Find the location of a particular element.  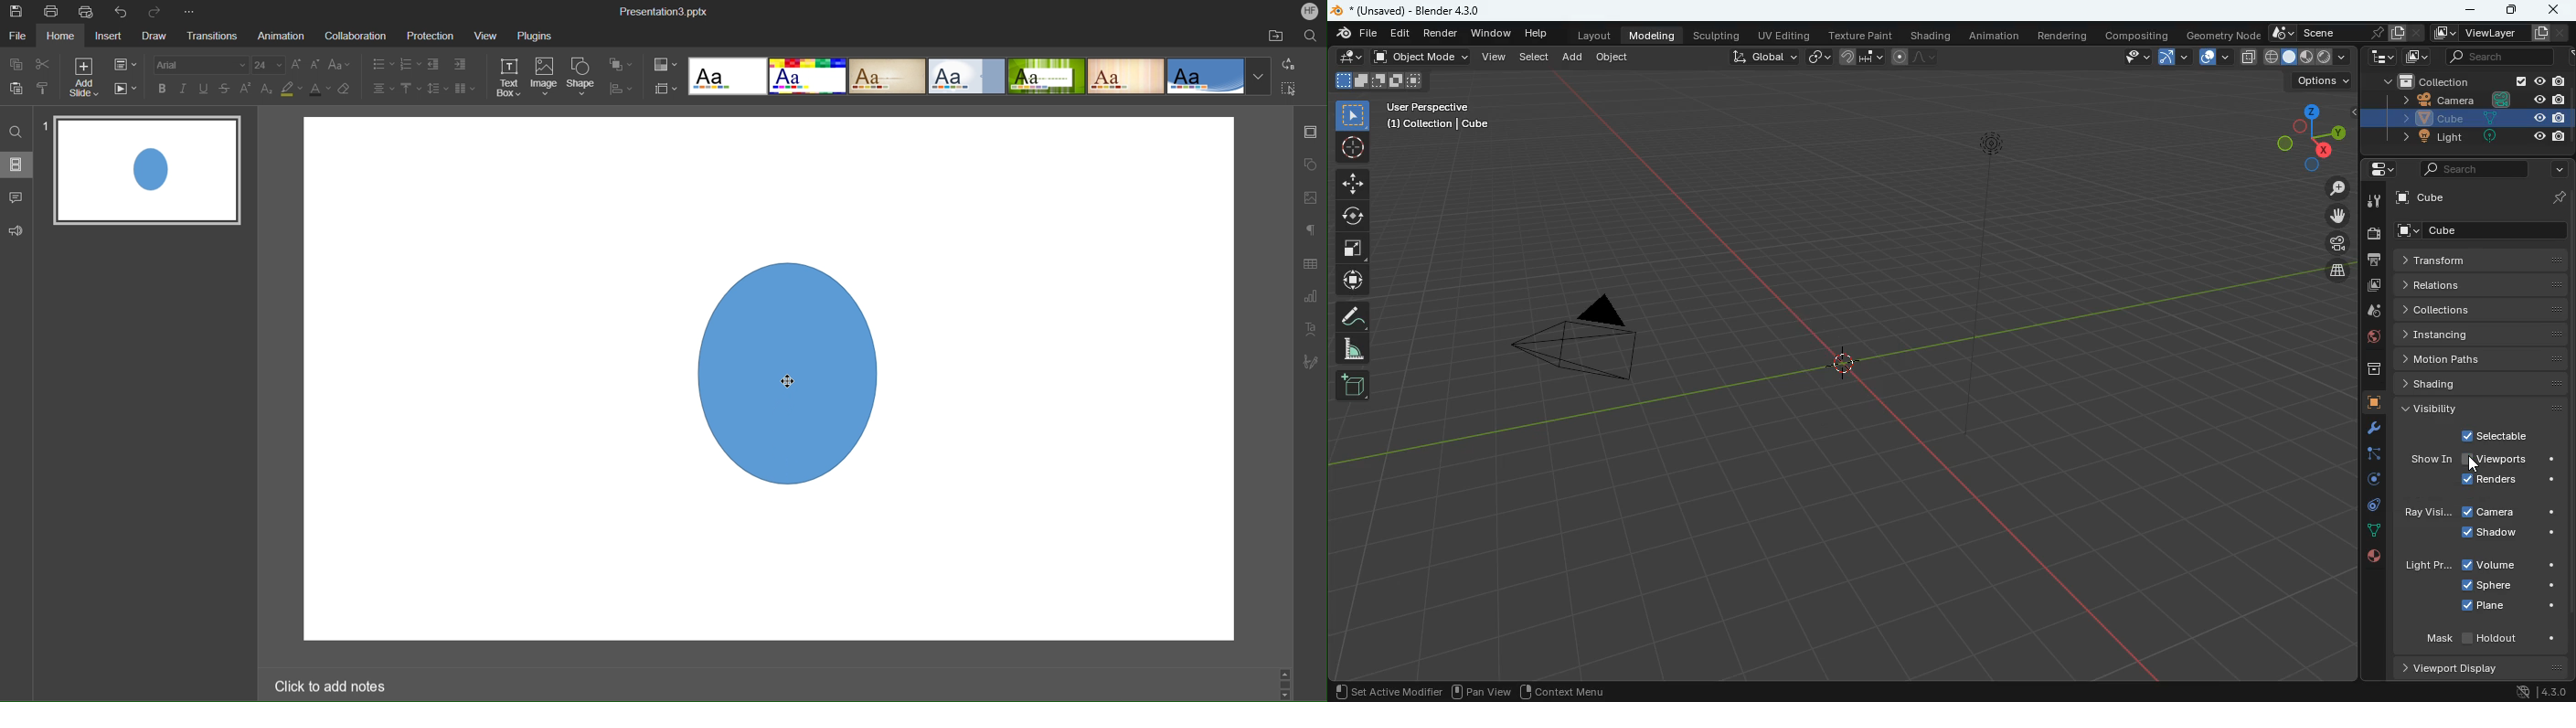

Scroll bar is located at coordinates (1286, 681).